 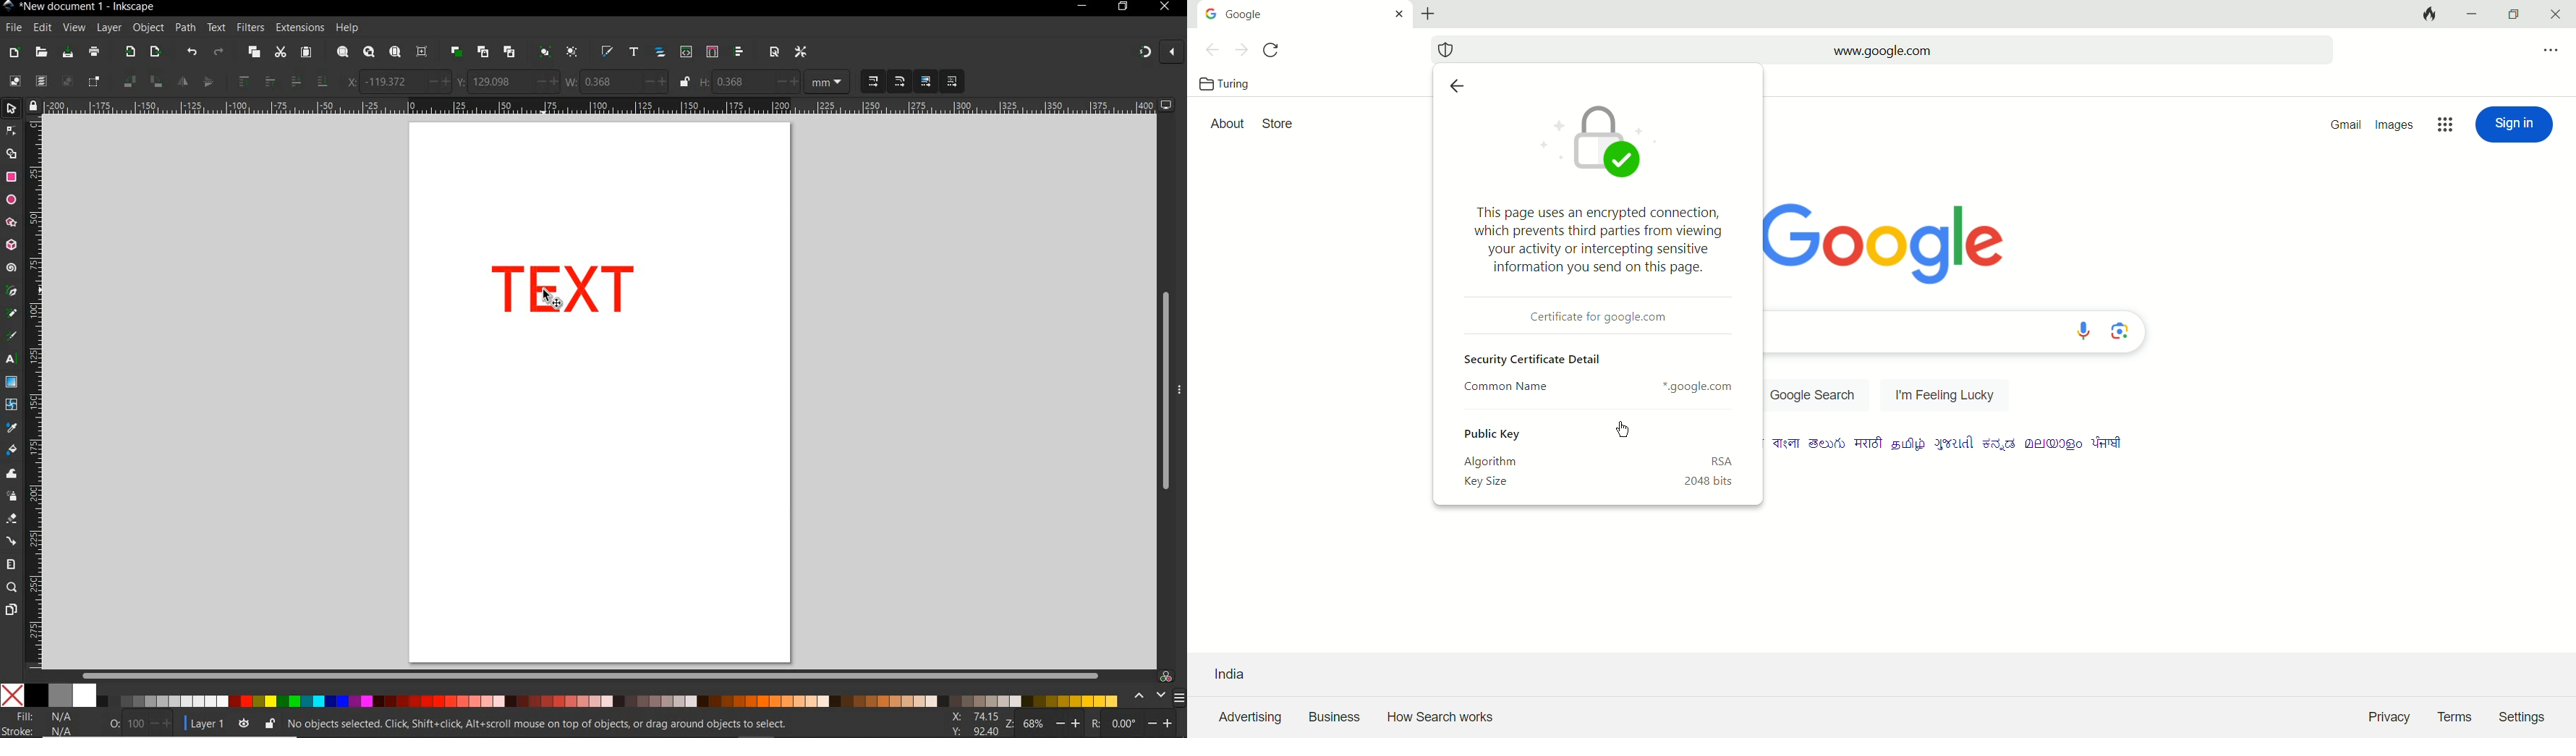 What do you see at coordinates (66, 52) in the screenshot?
I see `SAVE` at bounding box center [66, 52].